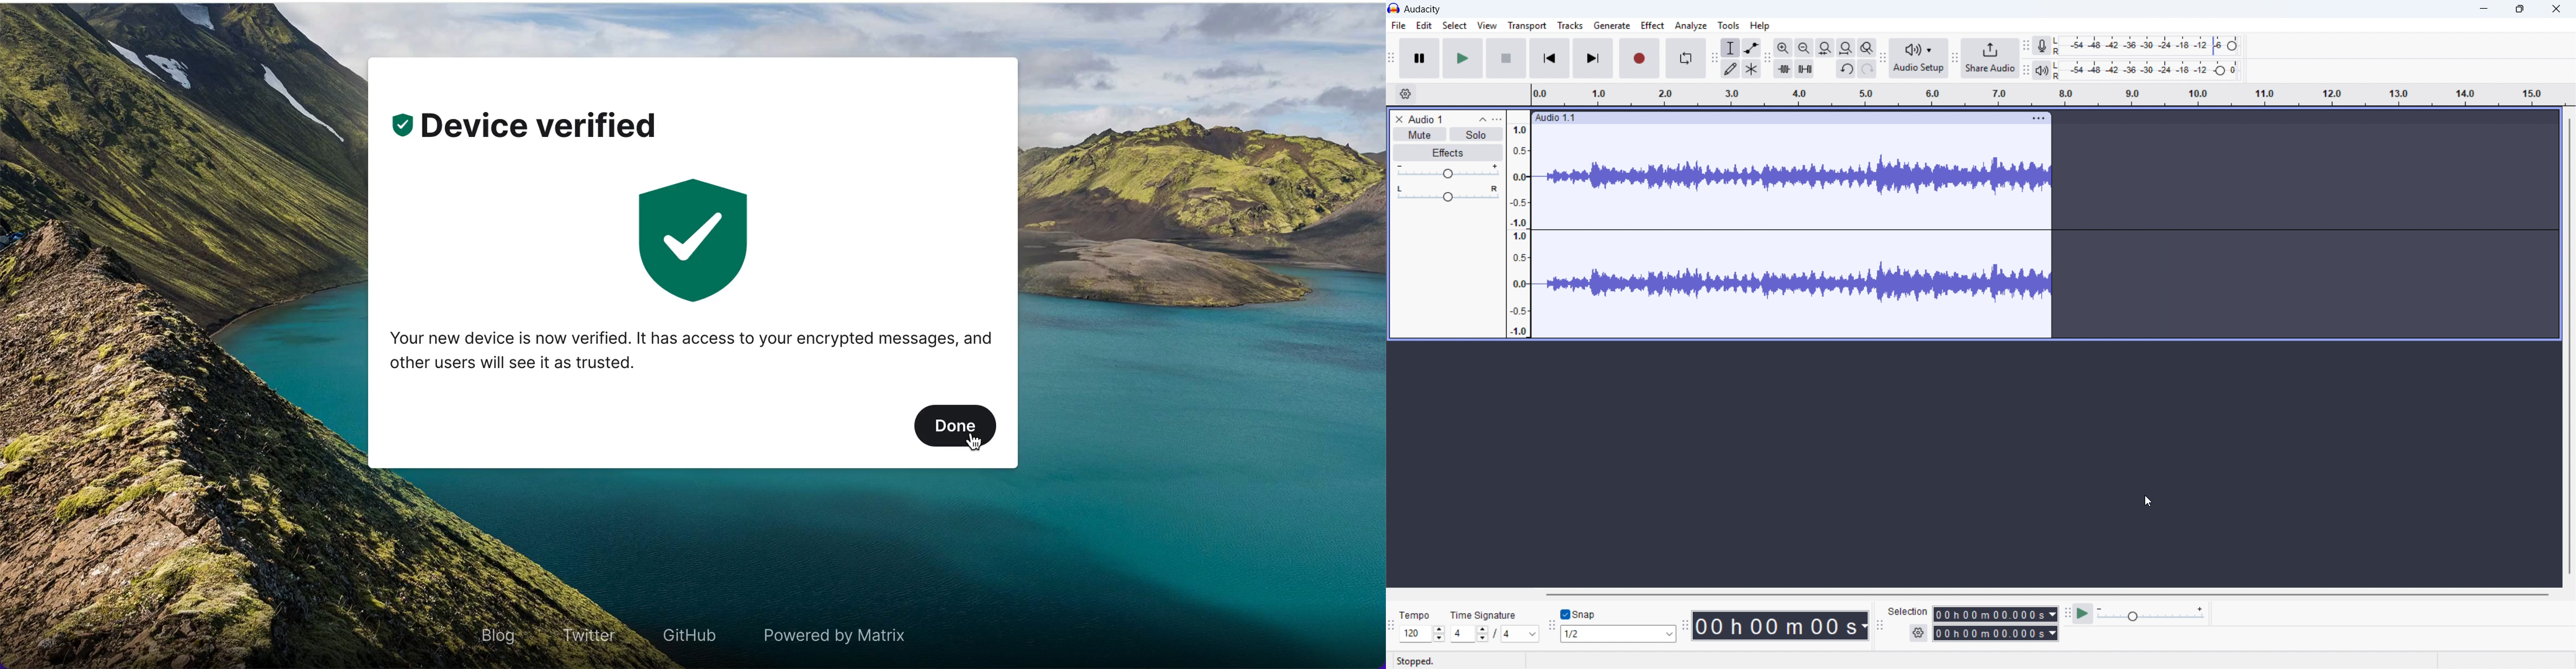 This screenshot has height=672, width=2576. I want to click on Logo , so click(1394, 8).